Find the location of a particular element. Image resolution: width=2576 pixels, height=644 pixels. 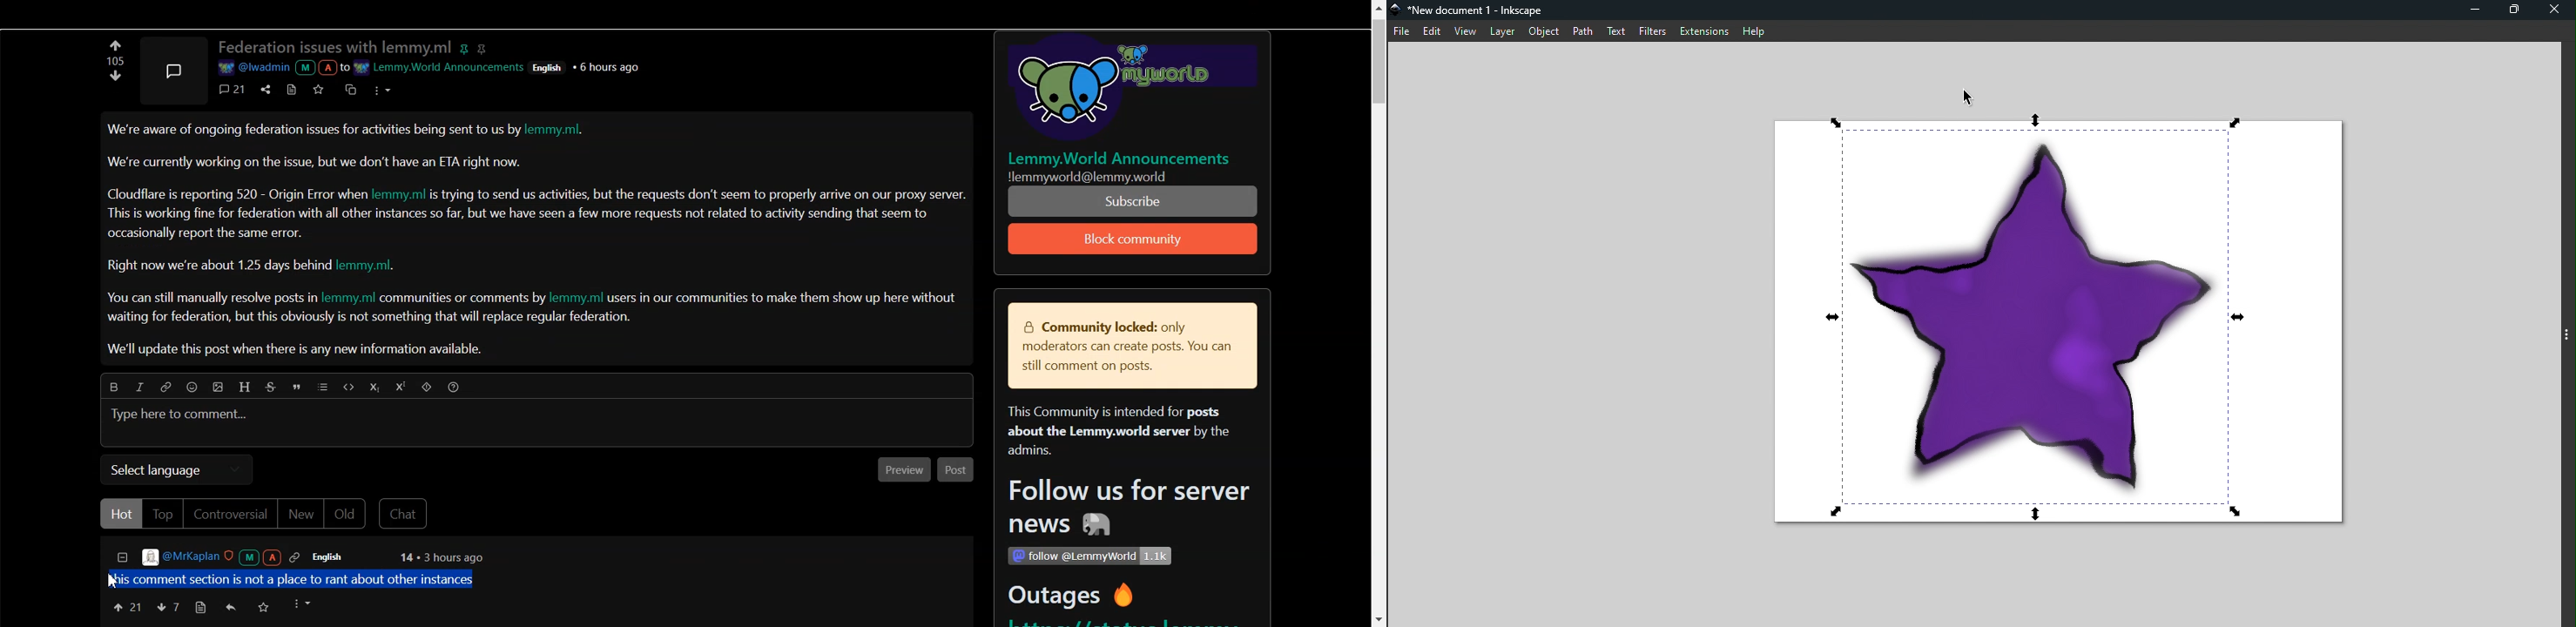

save is located at coordinates (265, 609).